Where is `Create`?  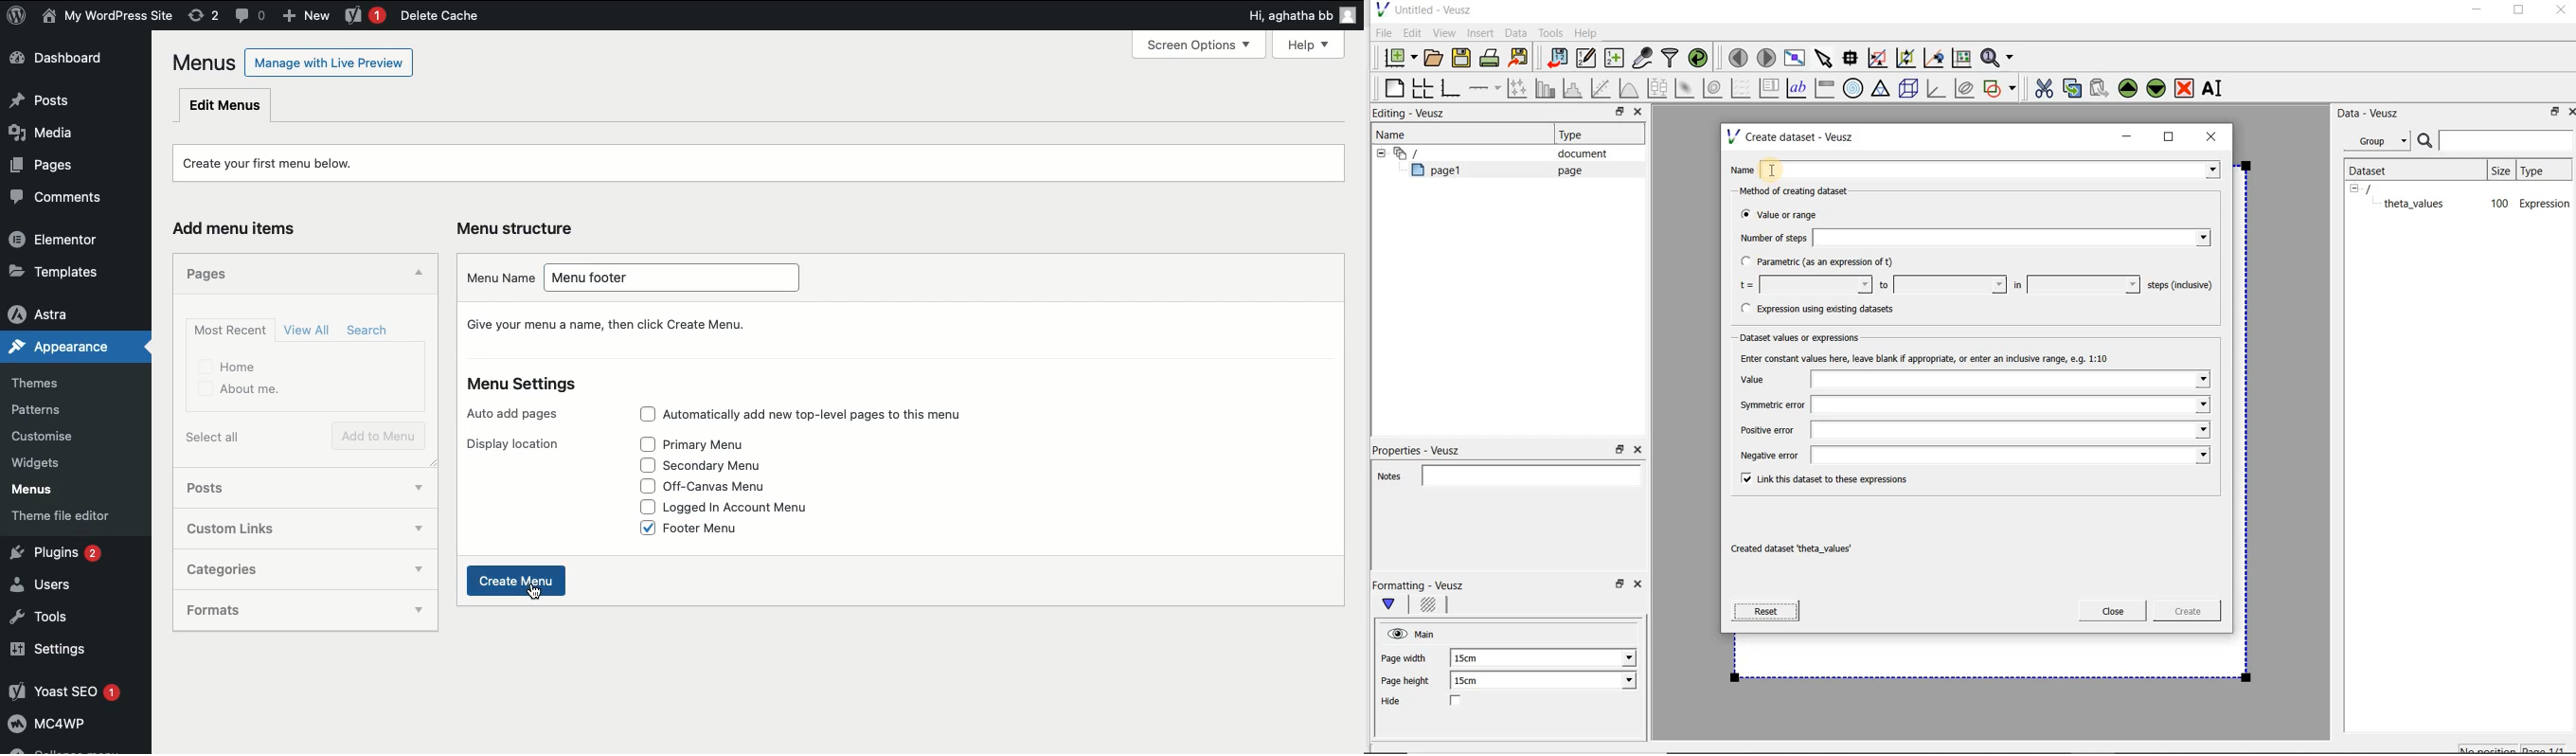
Create is located at coordinates (2183, 613).